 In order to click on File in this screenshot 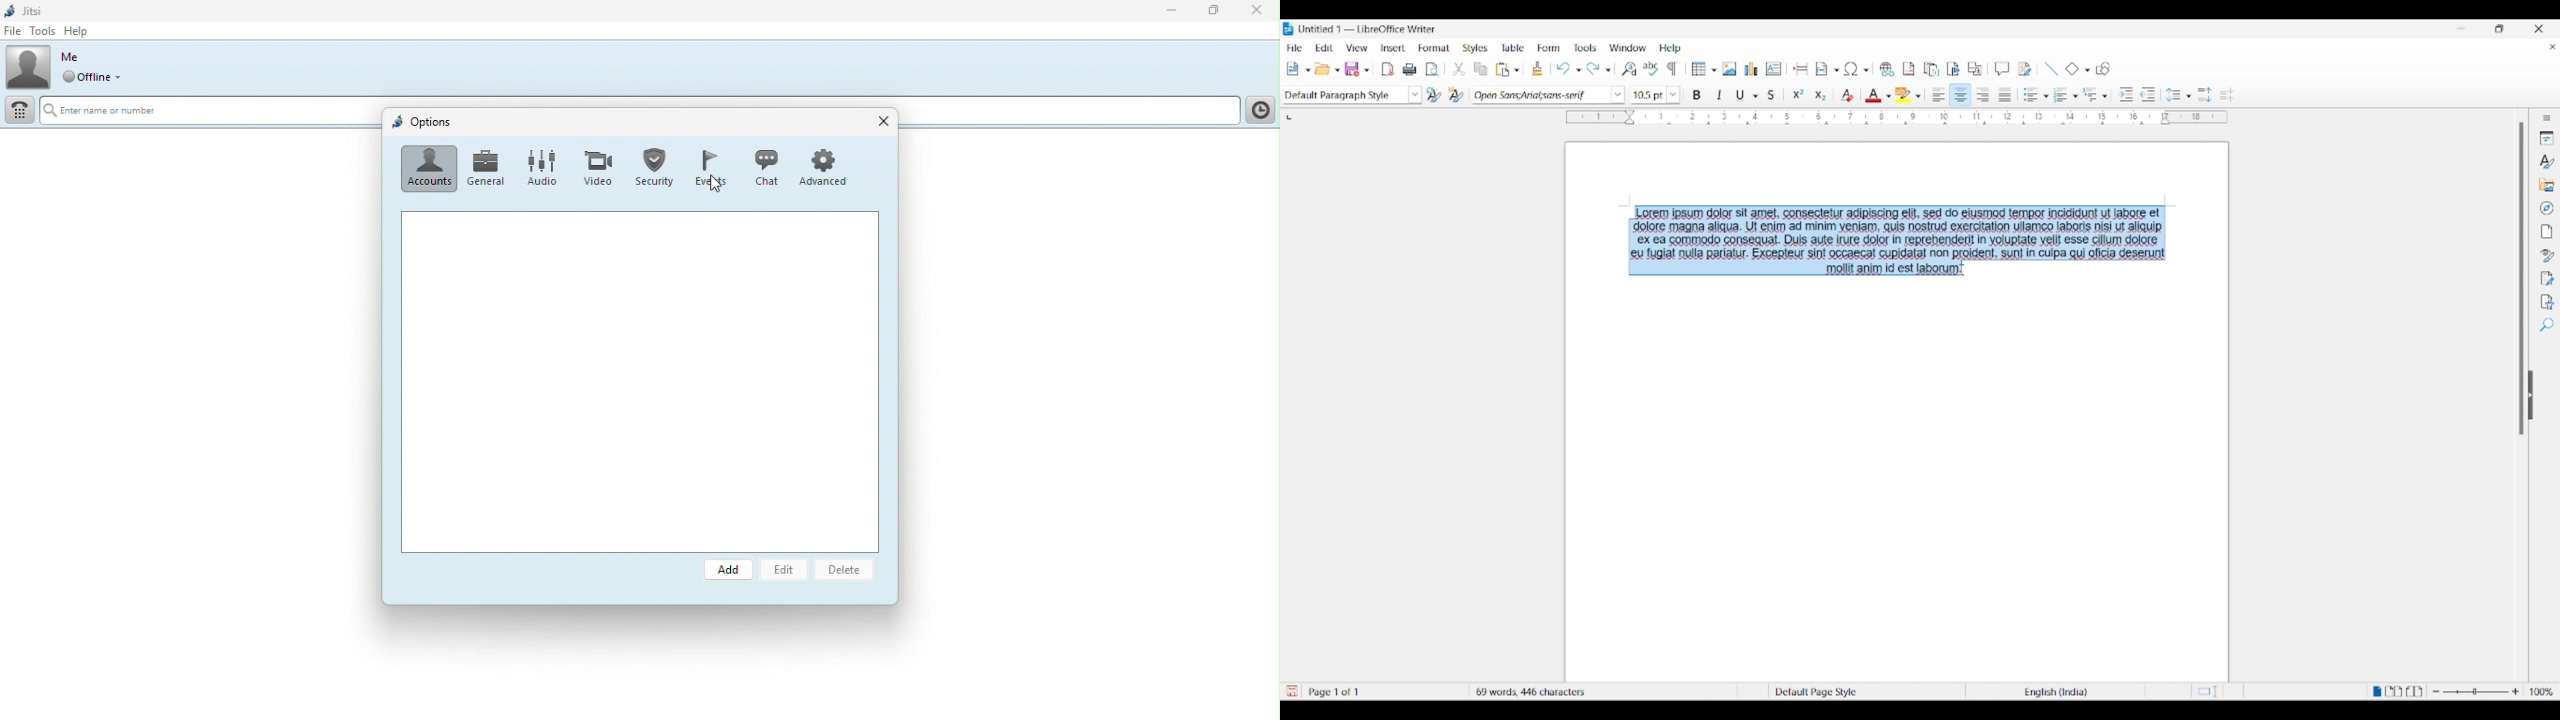, I will do `click(1295, 47)`.